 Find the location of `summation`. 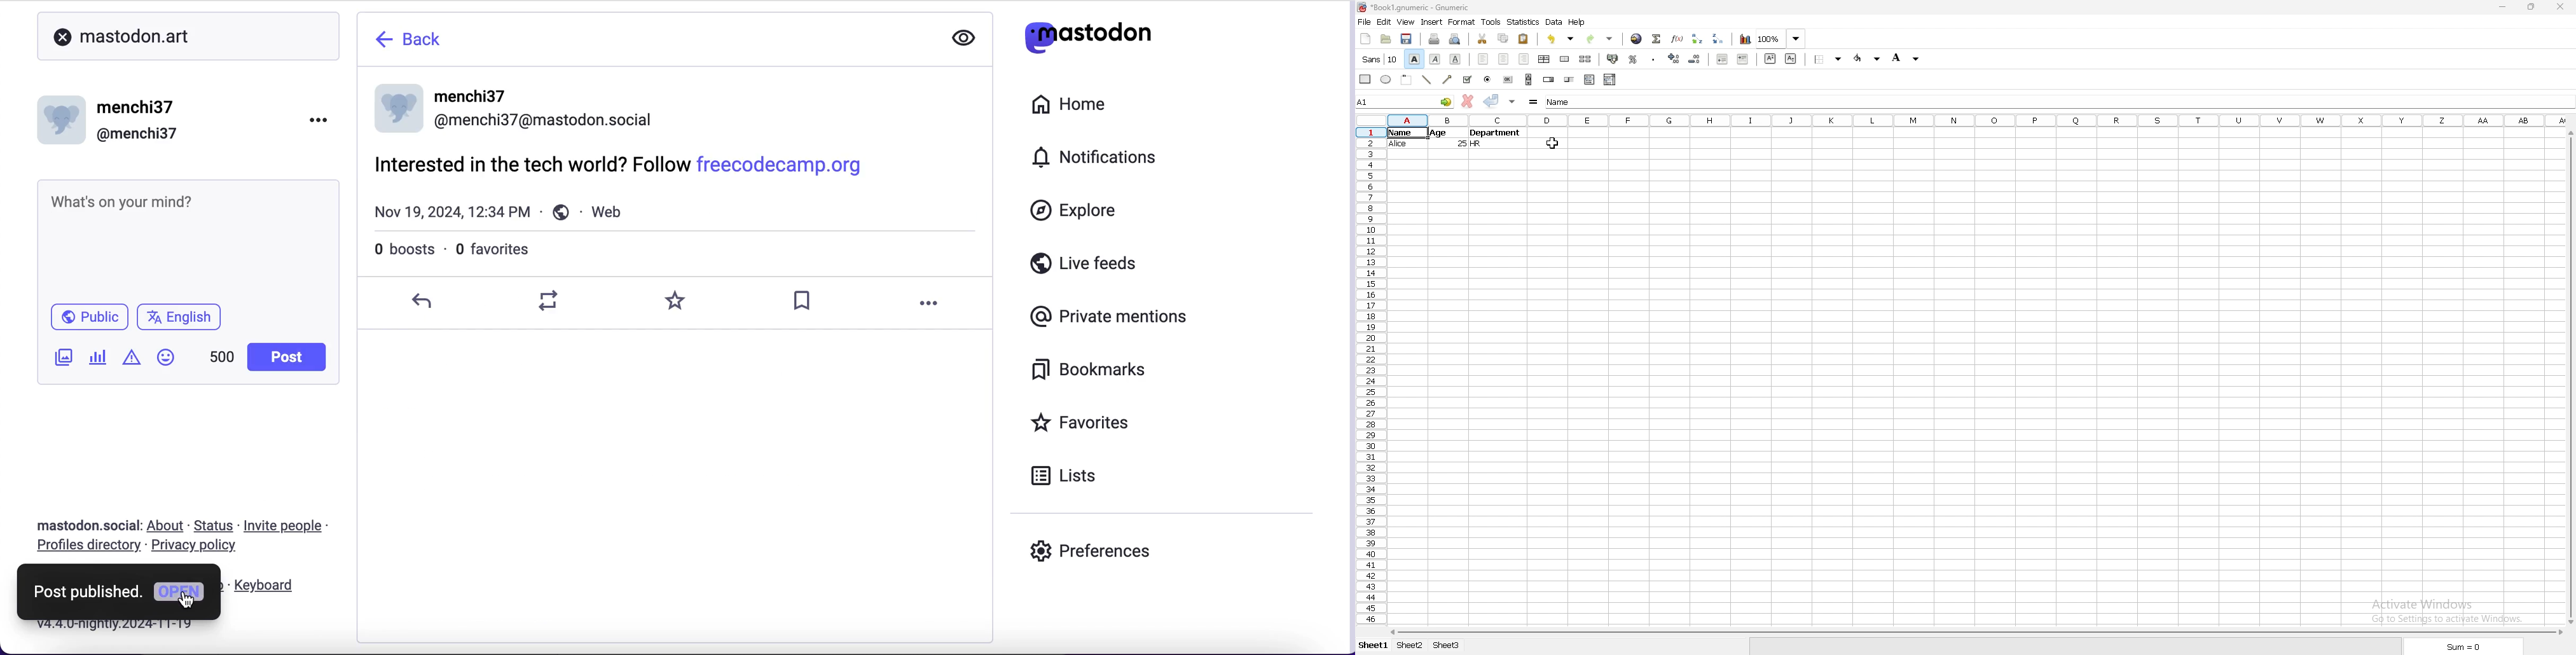

summation is located at coordinates (1656, 38).